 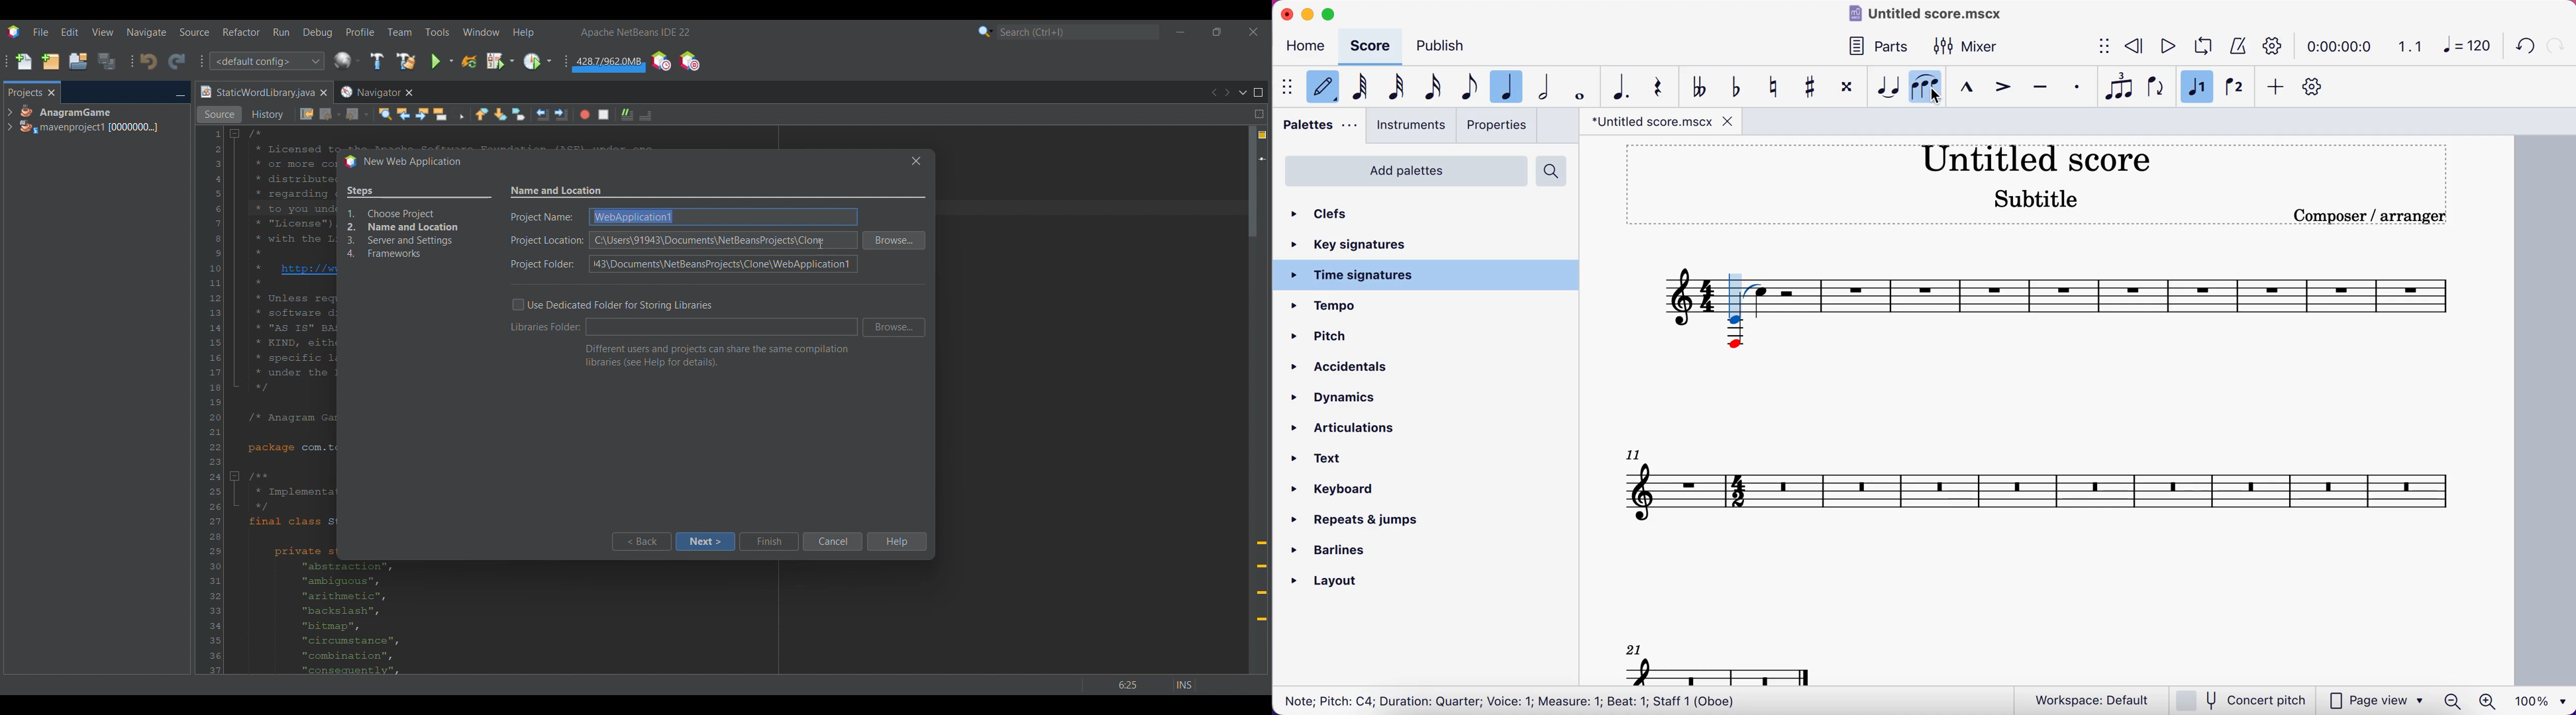 I want to click on Profile menu, so click(x=360, y=32).